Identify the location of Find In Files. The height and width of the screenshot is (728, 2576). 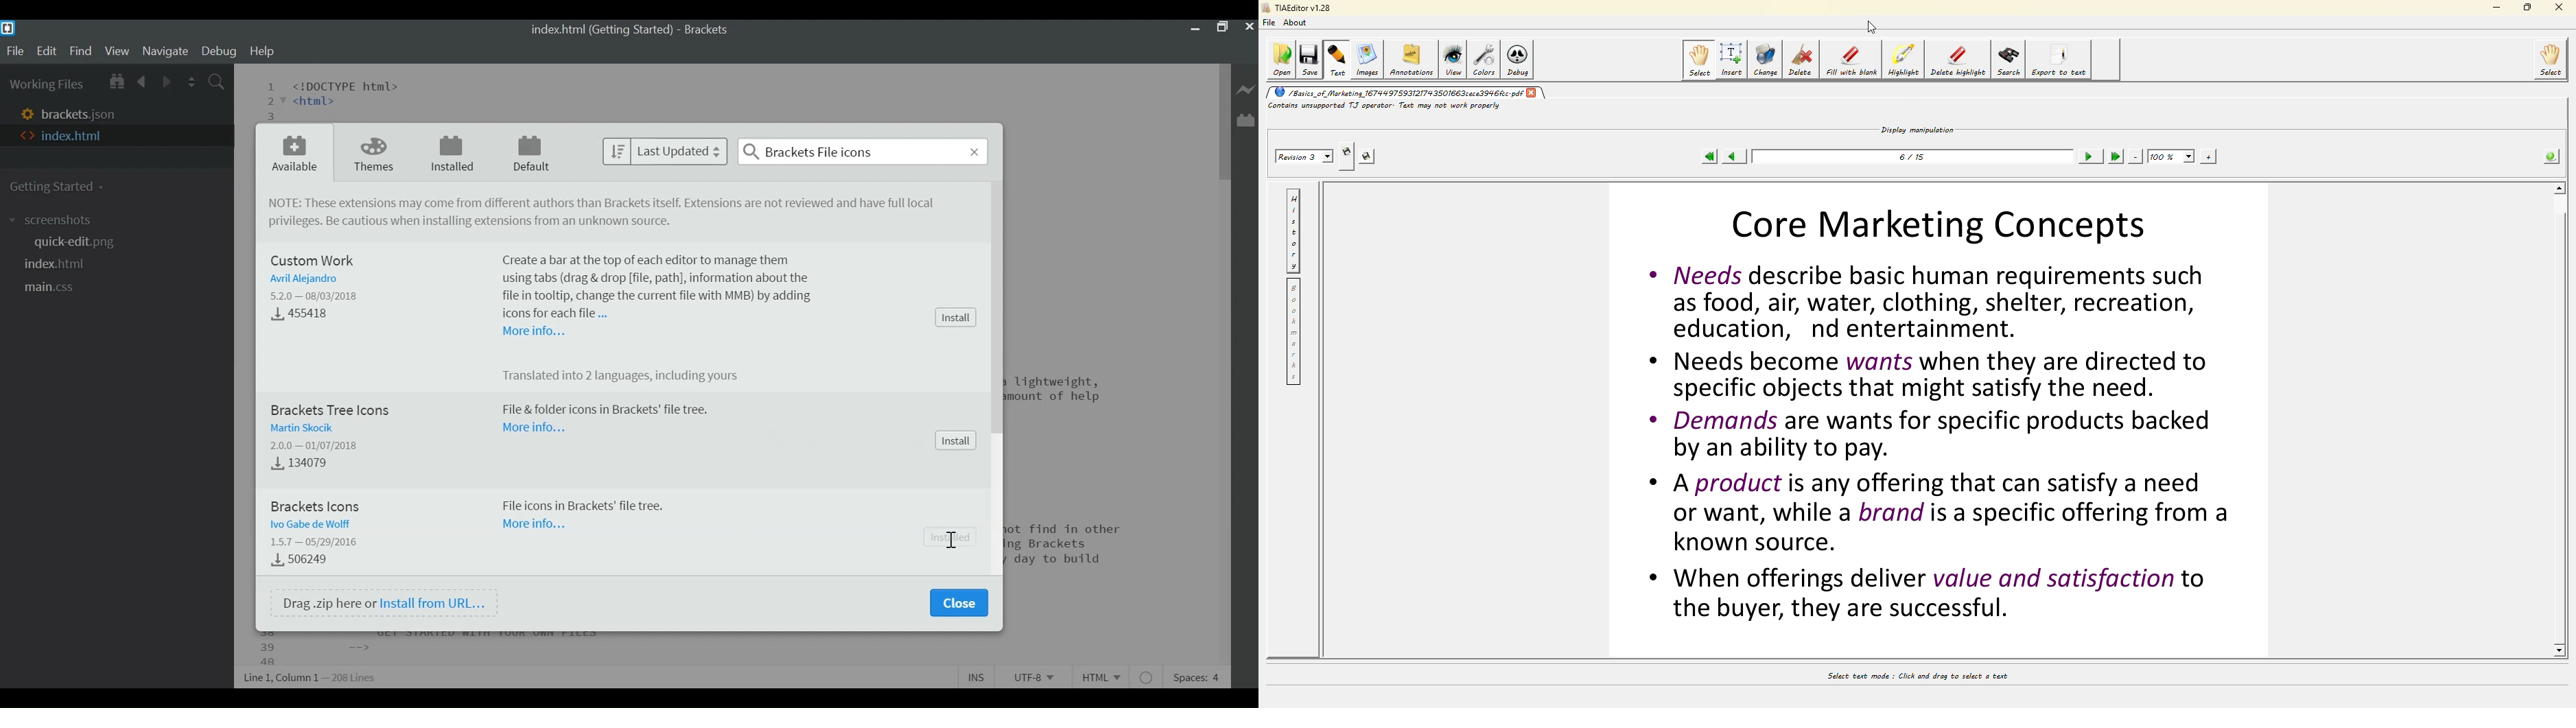
(218, 81).